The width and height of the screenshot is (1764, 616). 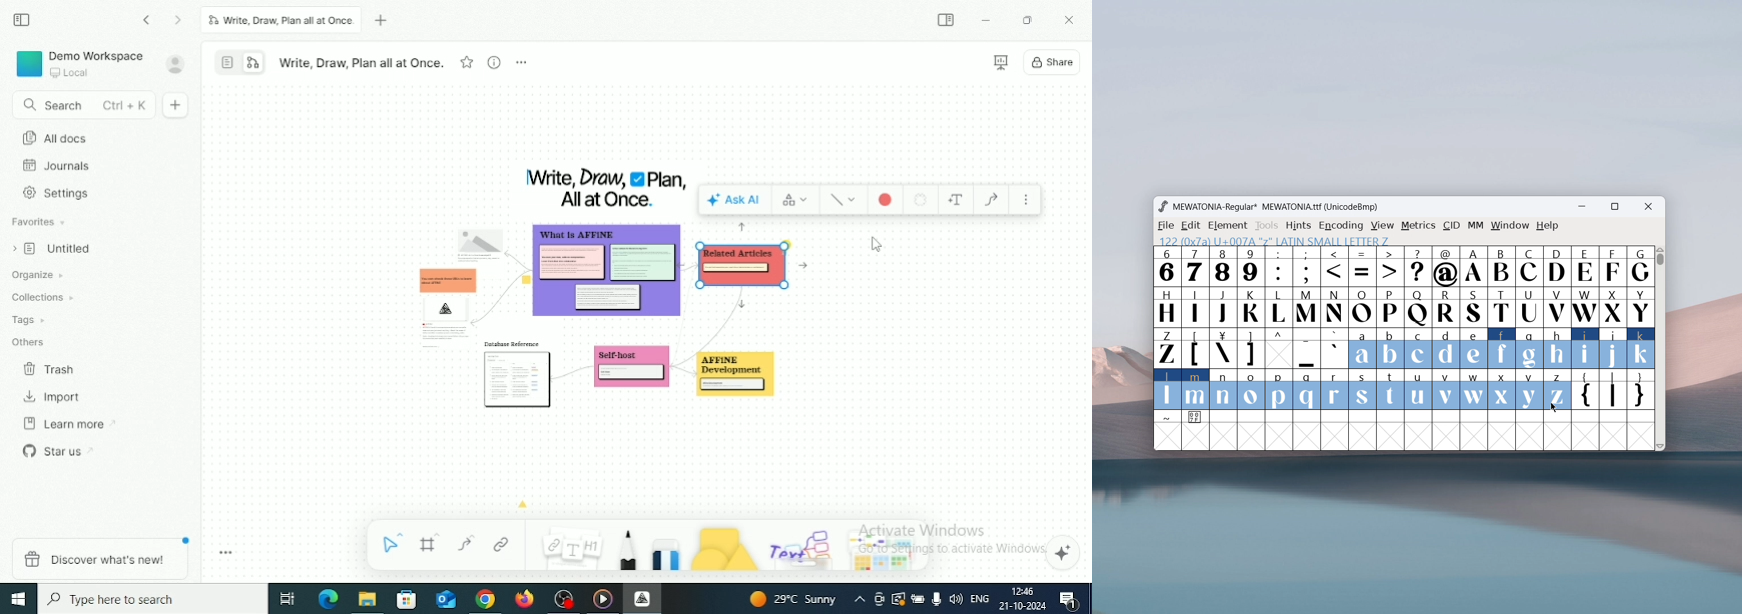 I want to click on metrics, so click(x=1418, y=226).